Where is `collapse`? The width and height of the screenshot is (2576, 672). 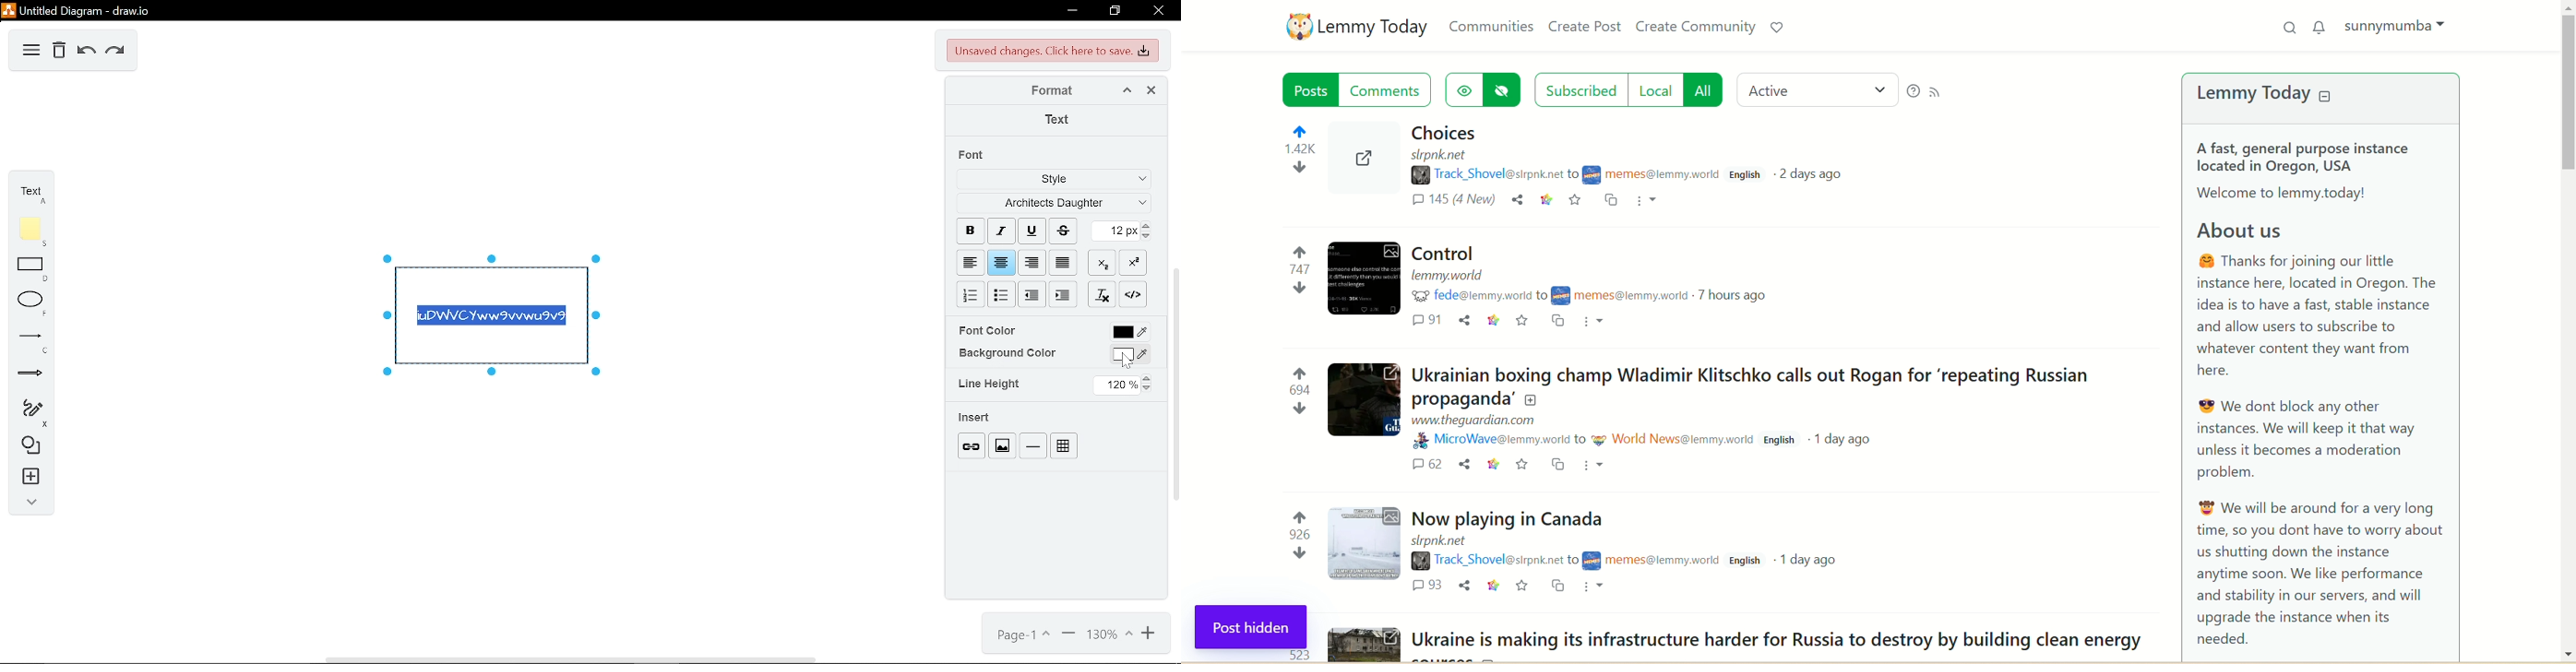
collapse is located at coordinates (27, 505).